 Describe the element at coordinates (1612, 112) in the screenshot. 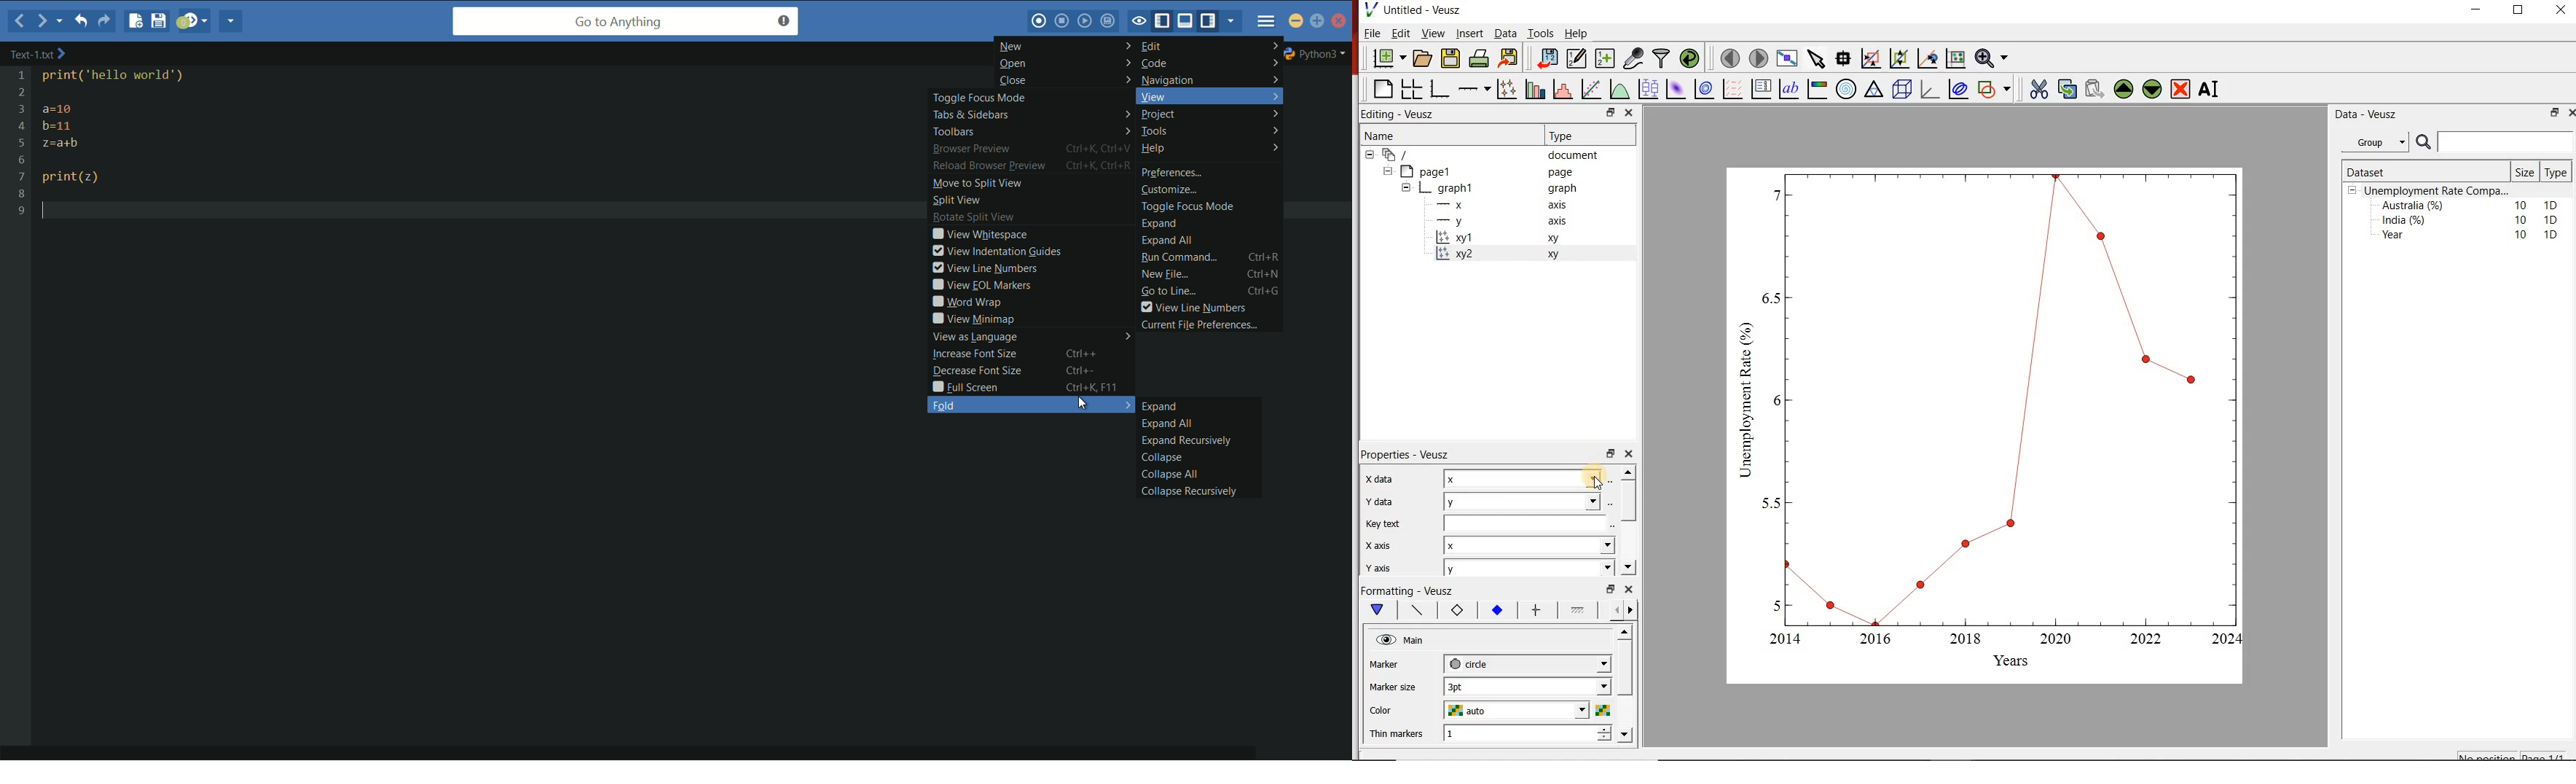

I see `minimise` at that location.